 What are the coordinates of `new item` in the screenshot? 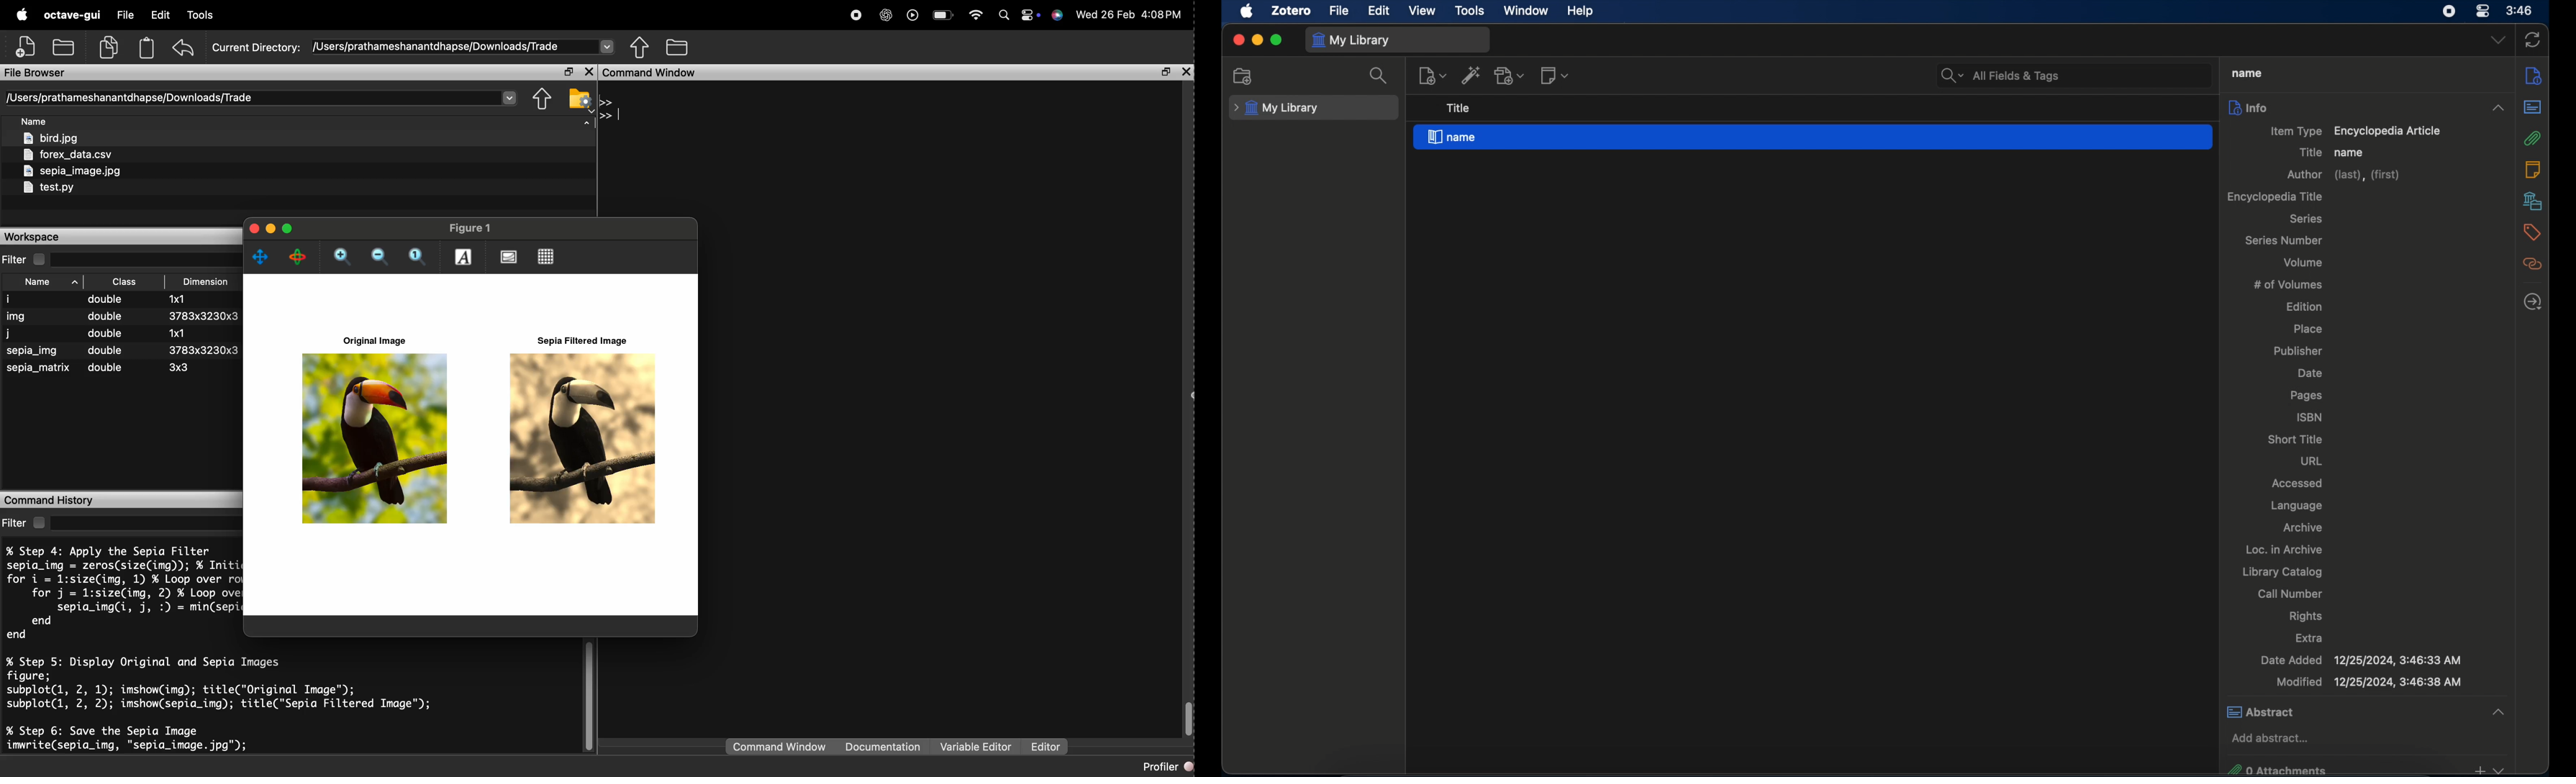 It's located at (1433, 75).